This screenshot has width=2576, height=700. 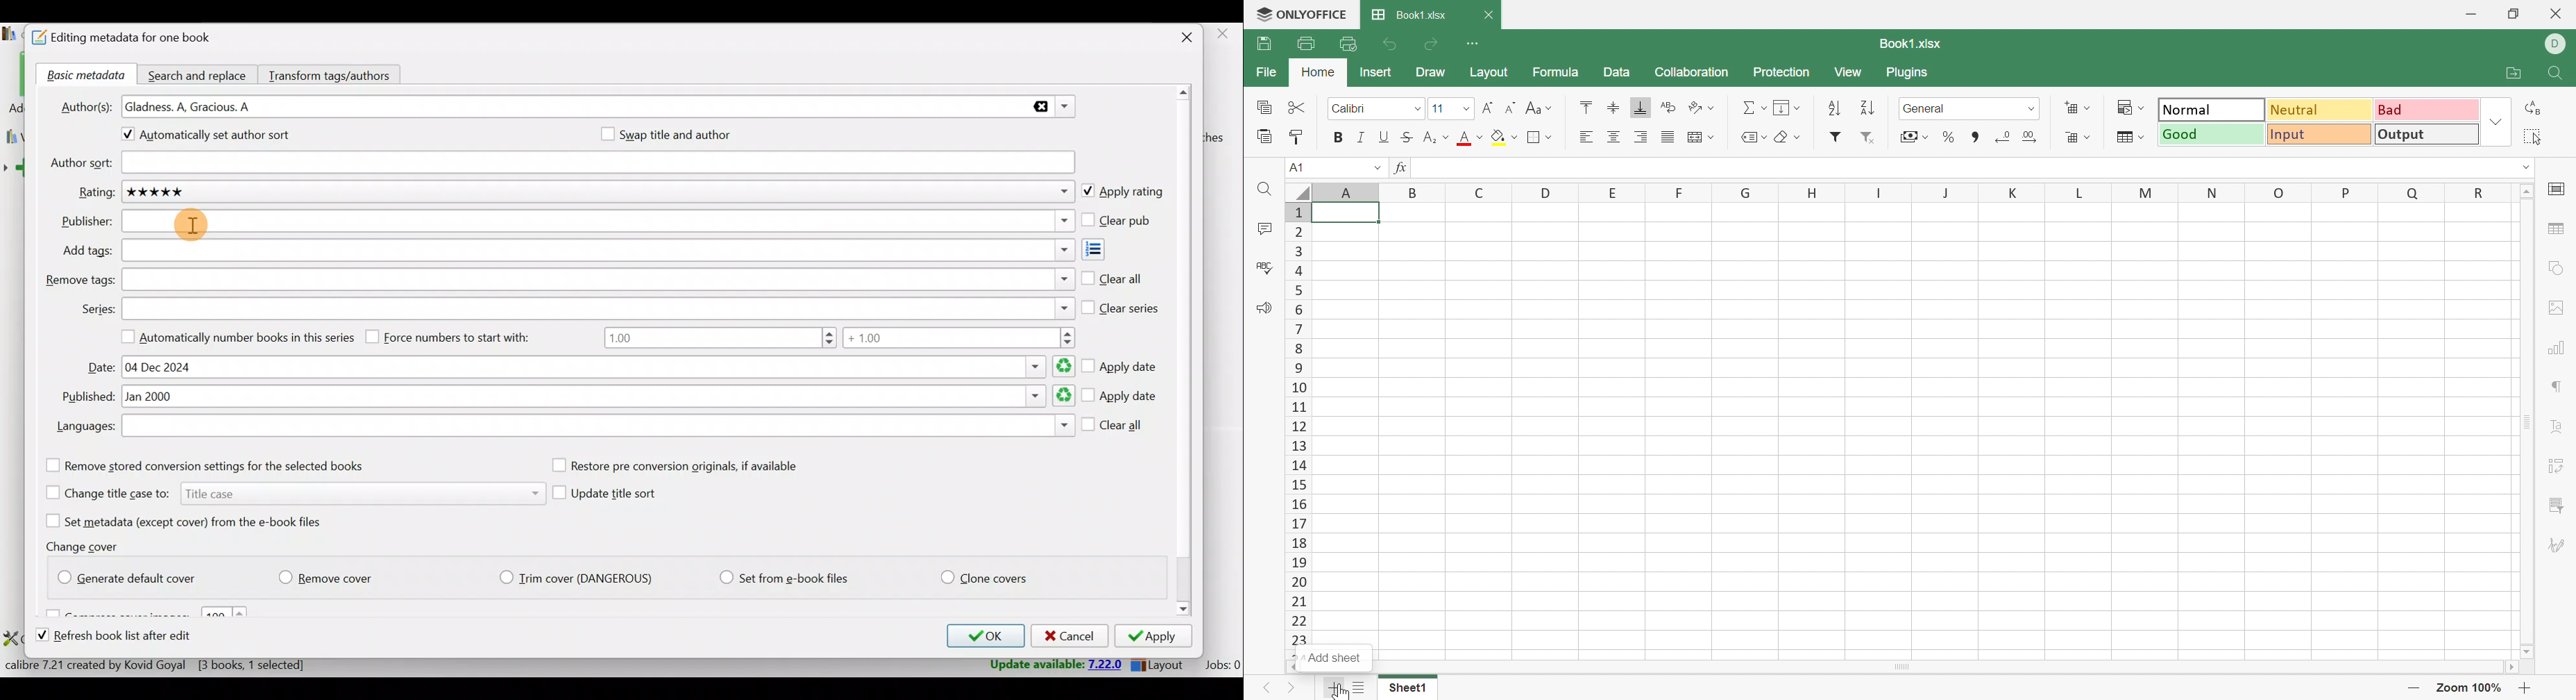 I want to click on Update title sort, so click(x=617, y=496).